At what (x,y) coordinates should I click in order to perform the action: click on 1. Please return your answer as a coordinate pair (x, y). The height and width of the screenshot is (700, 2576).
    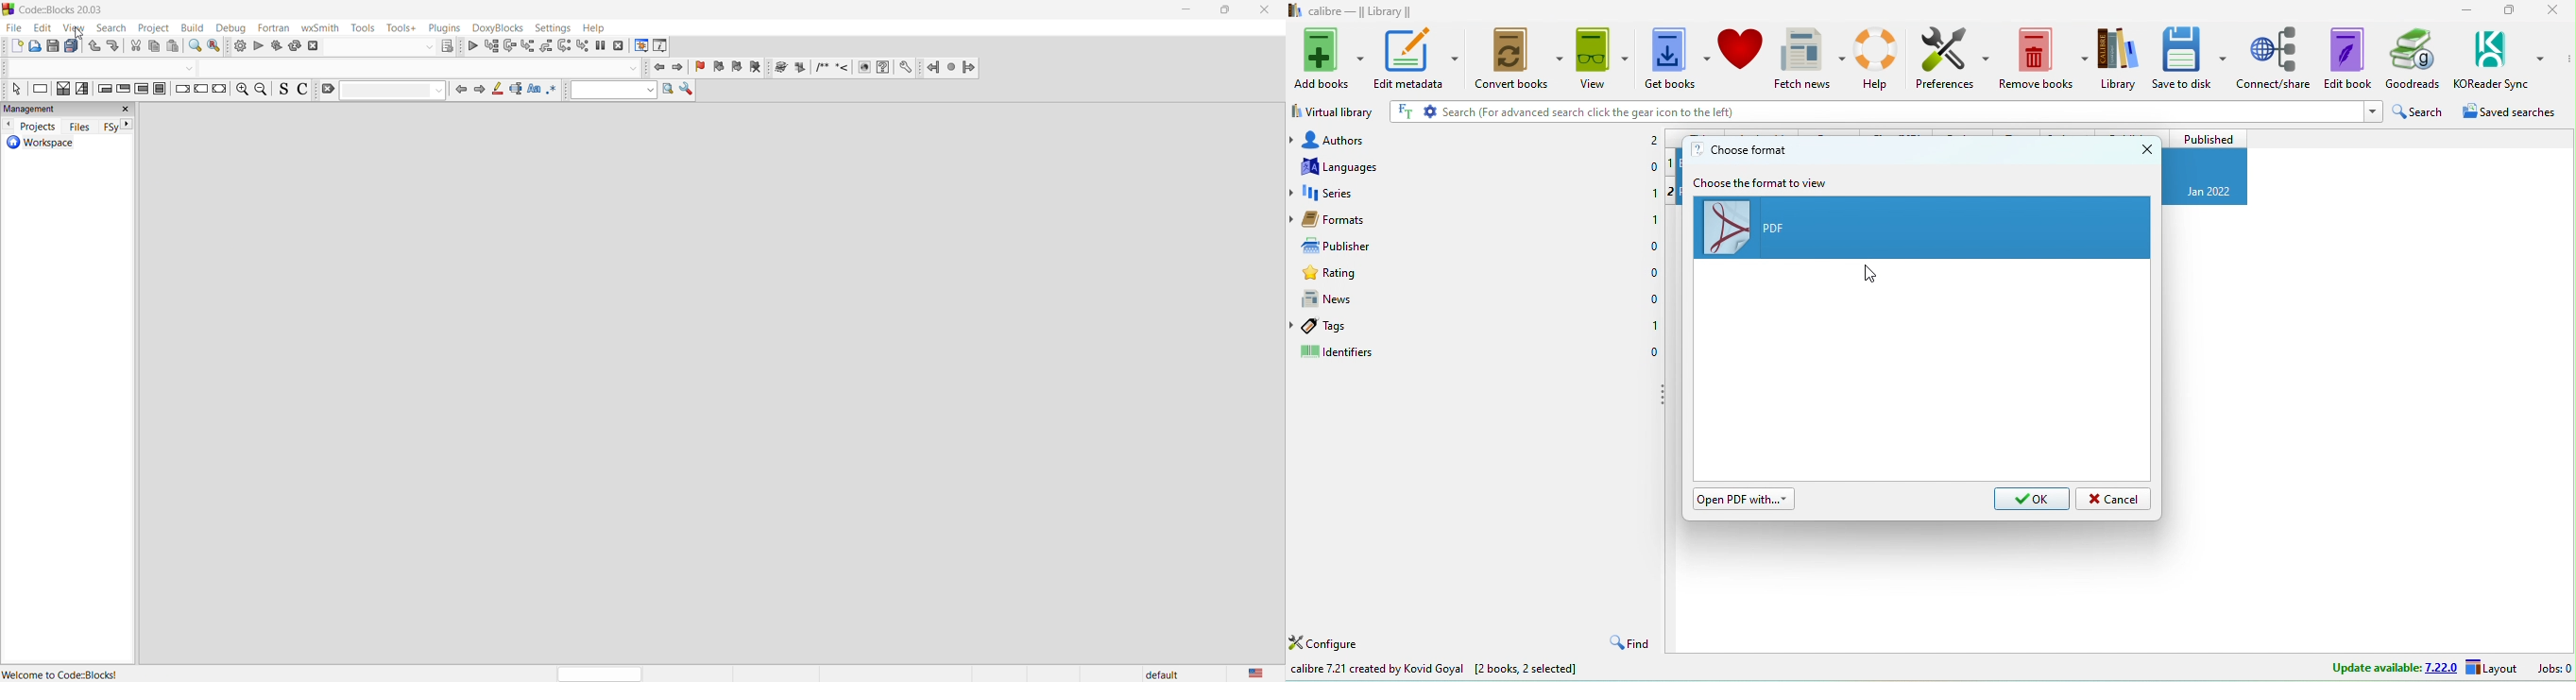
    Looking at the image, I should click on (1654, 191).